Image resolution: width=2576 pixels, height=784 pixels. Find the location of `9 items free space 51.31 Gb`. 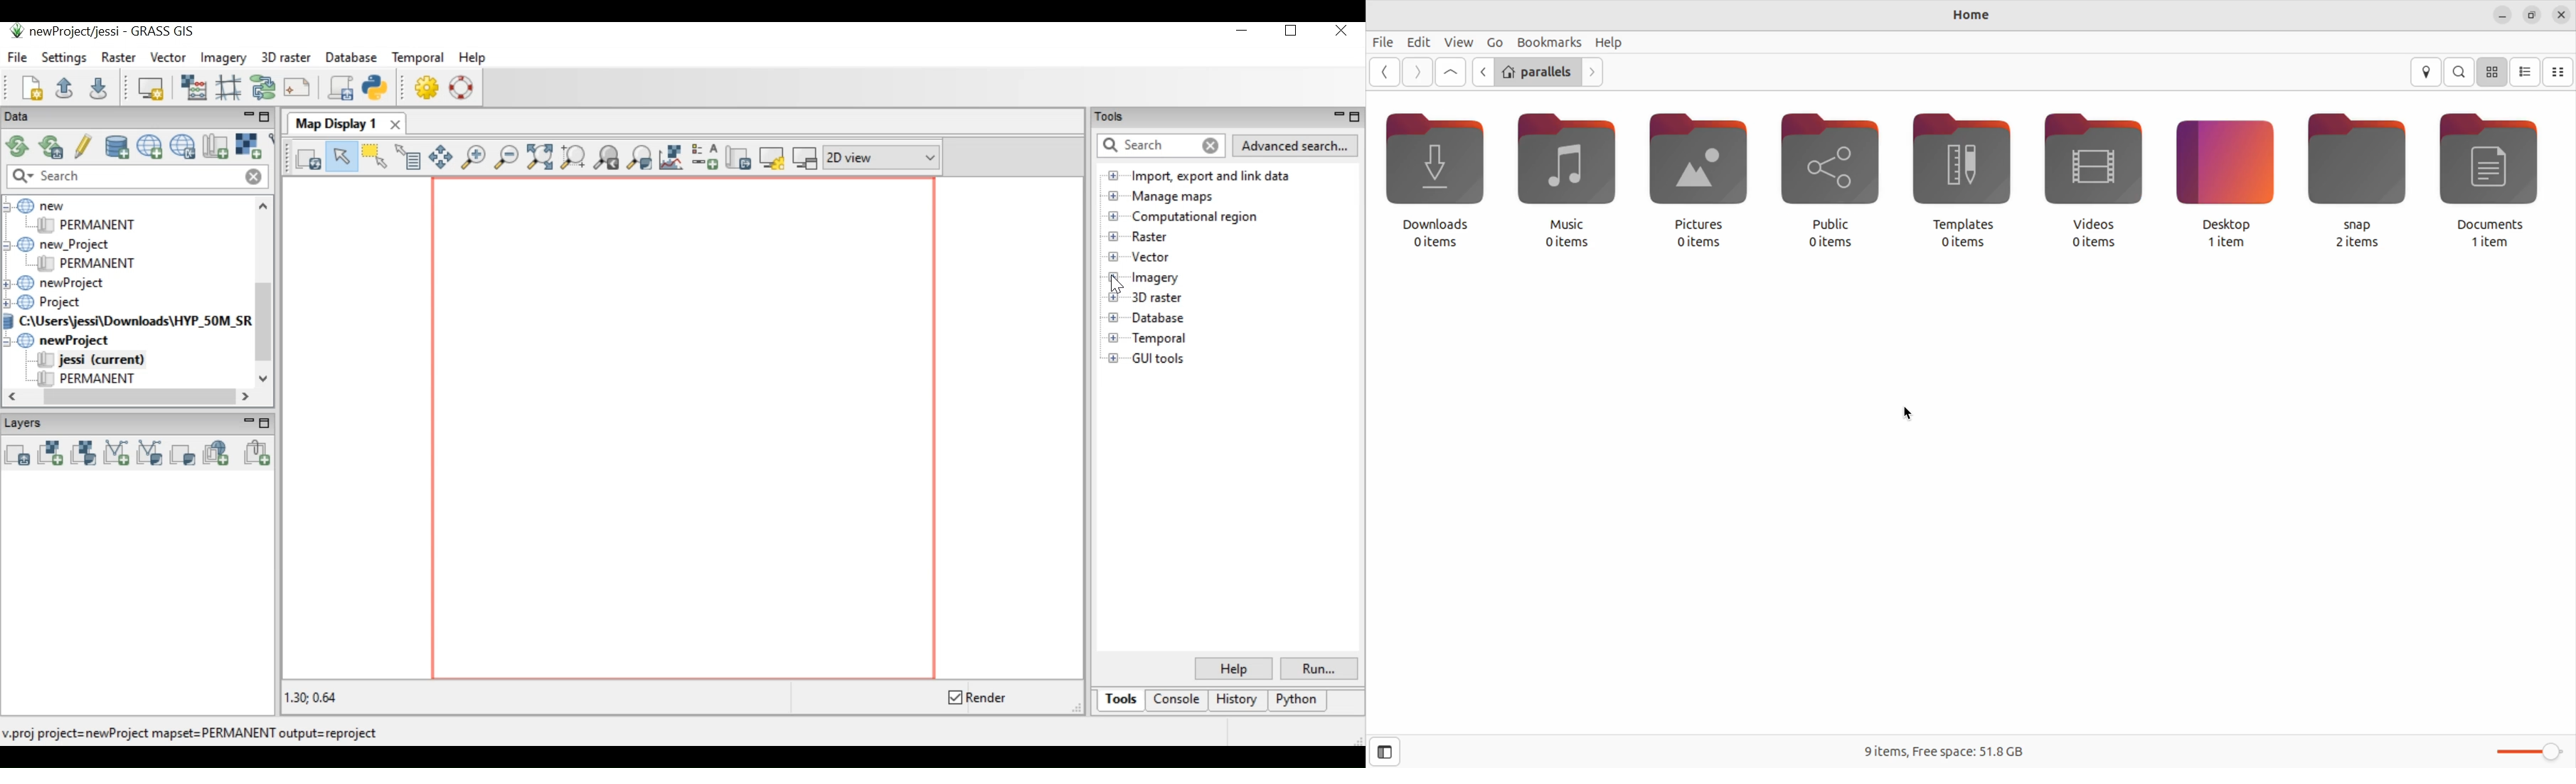

9 items free space 51.31 Gb is located at coordinates (1942, 753).